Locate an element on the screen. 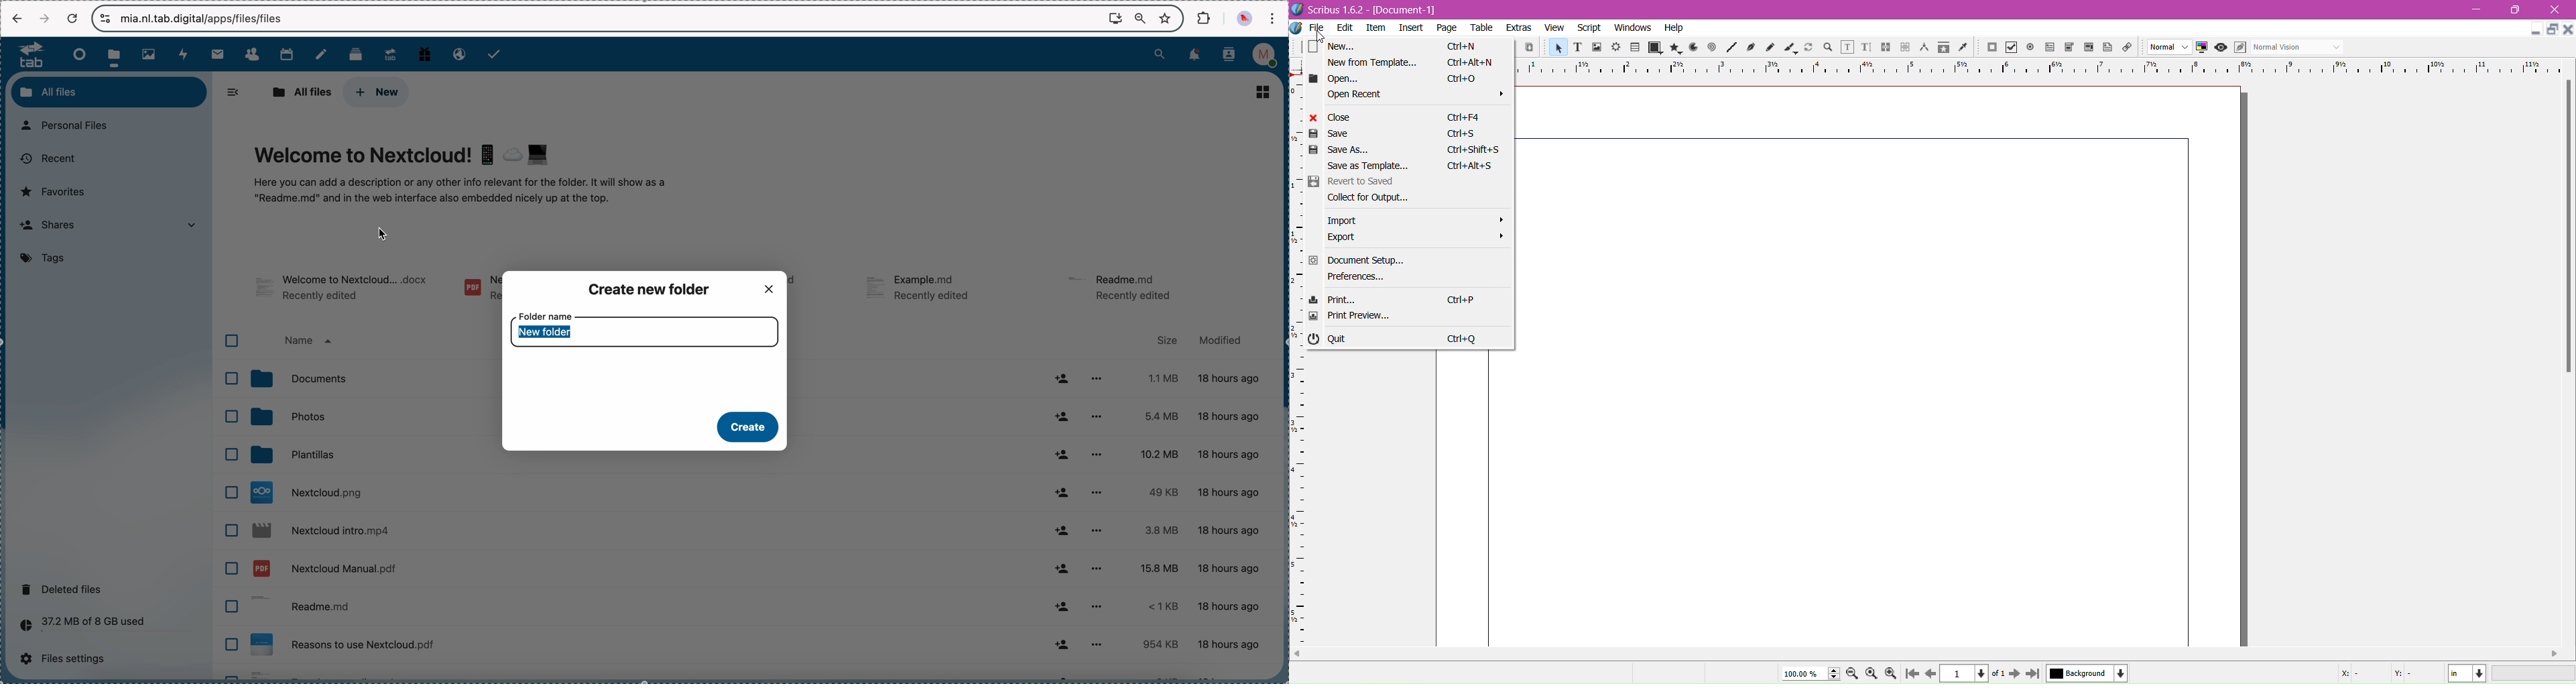  file is located at coordinates (923, 290).